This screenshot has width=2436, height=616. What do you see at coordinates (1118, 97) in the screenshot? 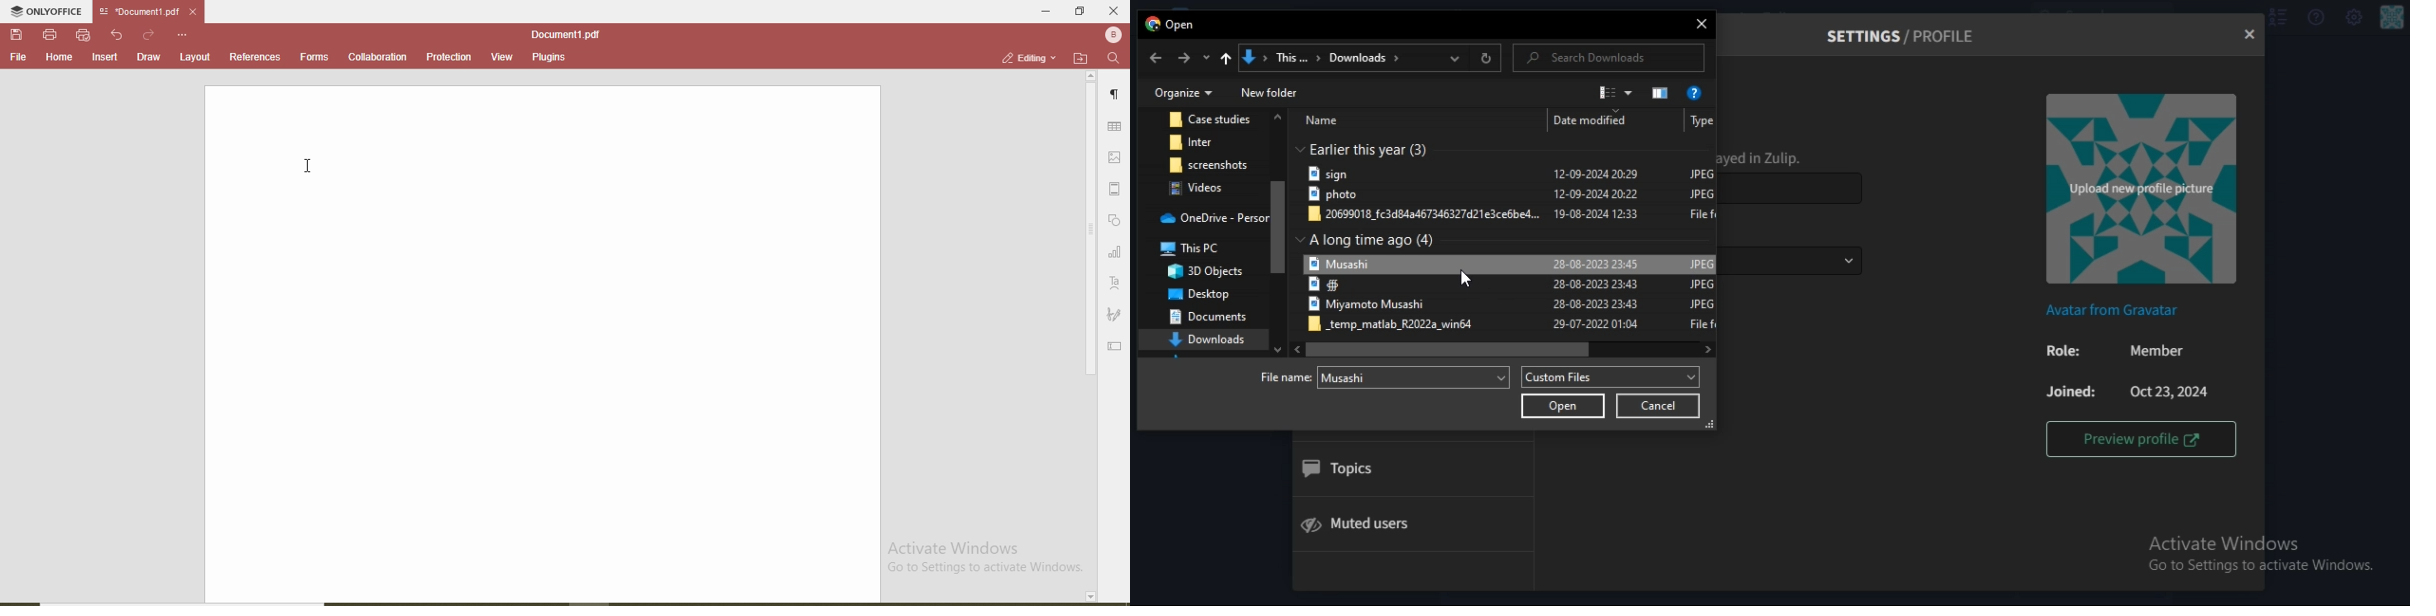
I see `paragraph` at bounding box center [1118, 97].